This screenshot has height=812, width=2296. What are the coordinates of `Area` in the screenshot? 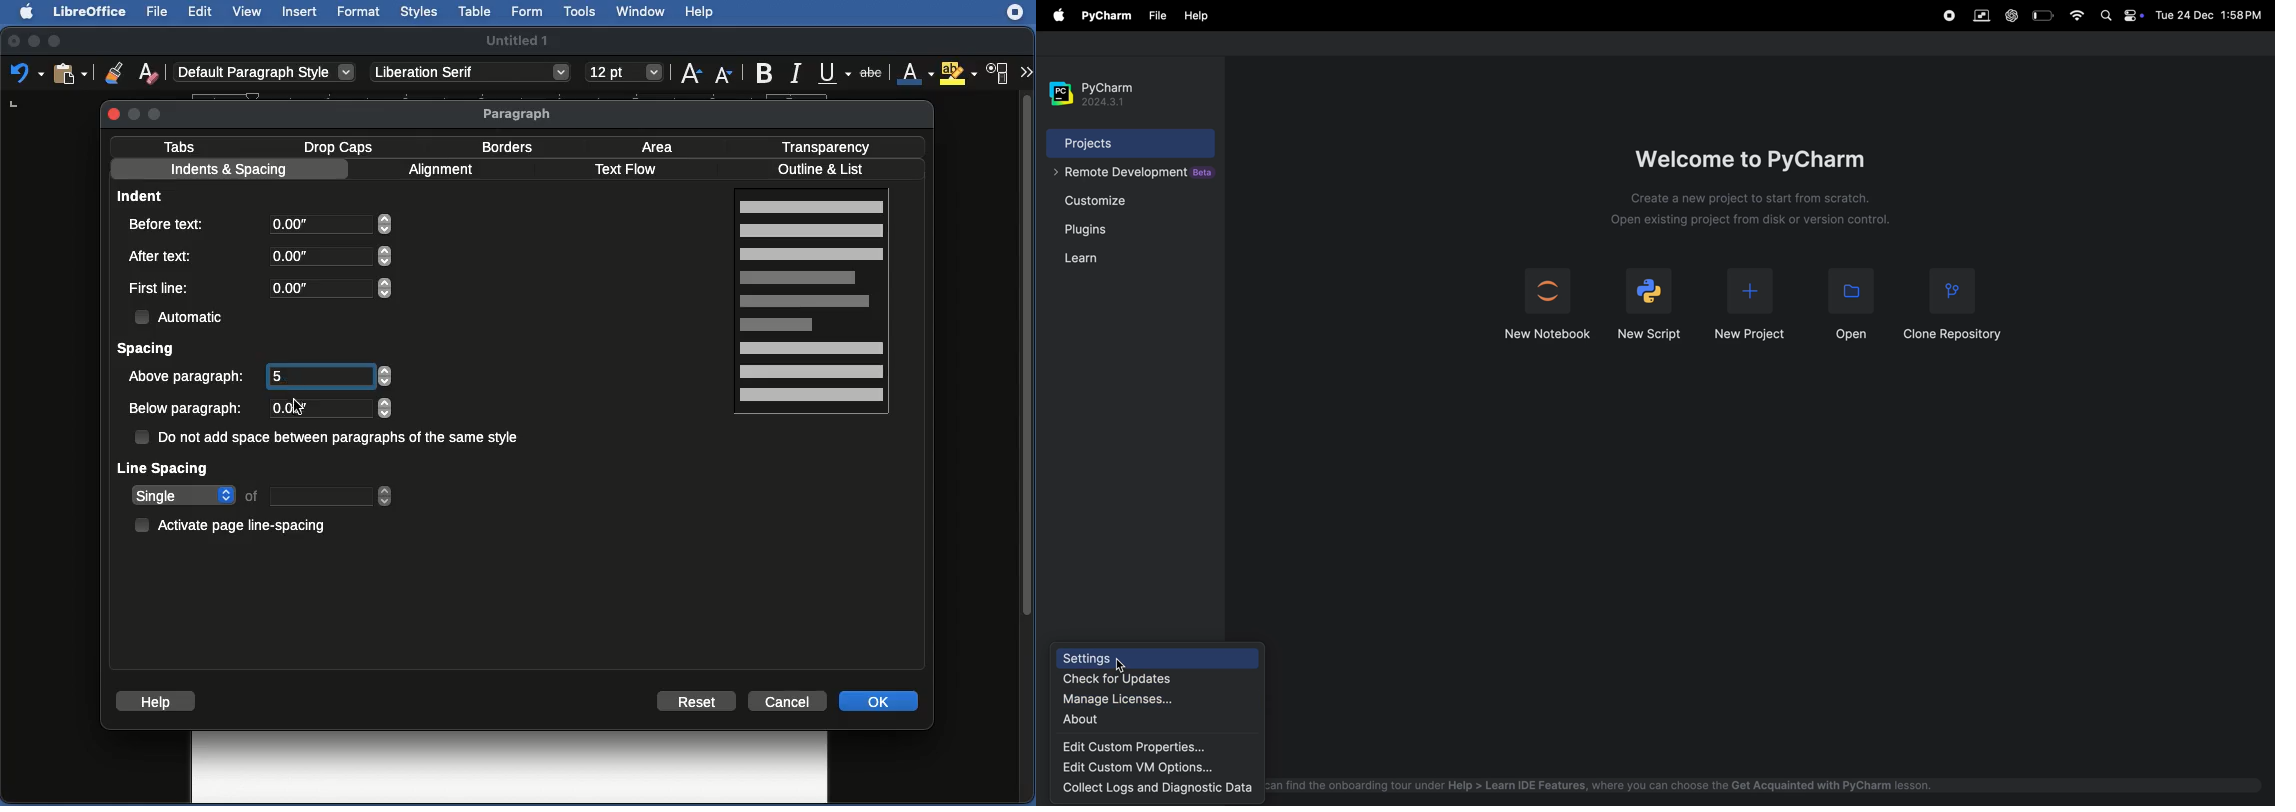 It's located at (662, 146).